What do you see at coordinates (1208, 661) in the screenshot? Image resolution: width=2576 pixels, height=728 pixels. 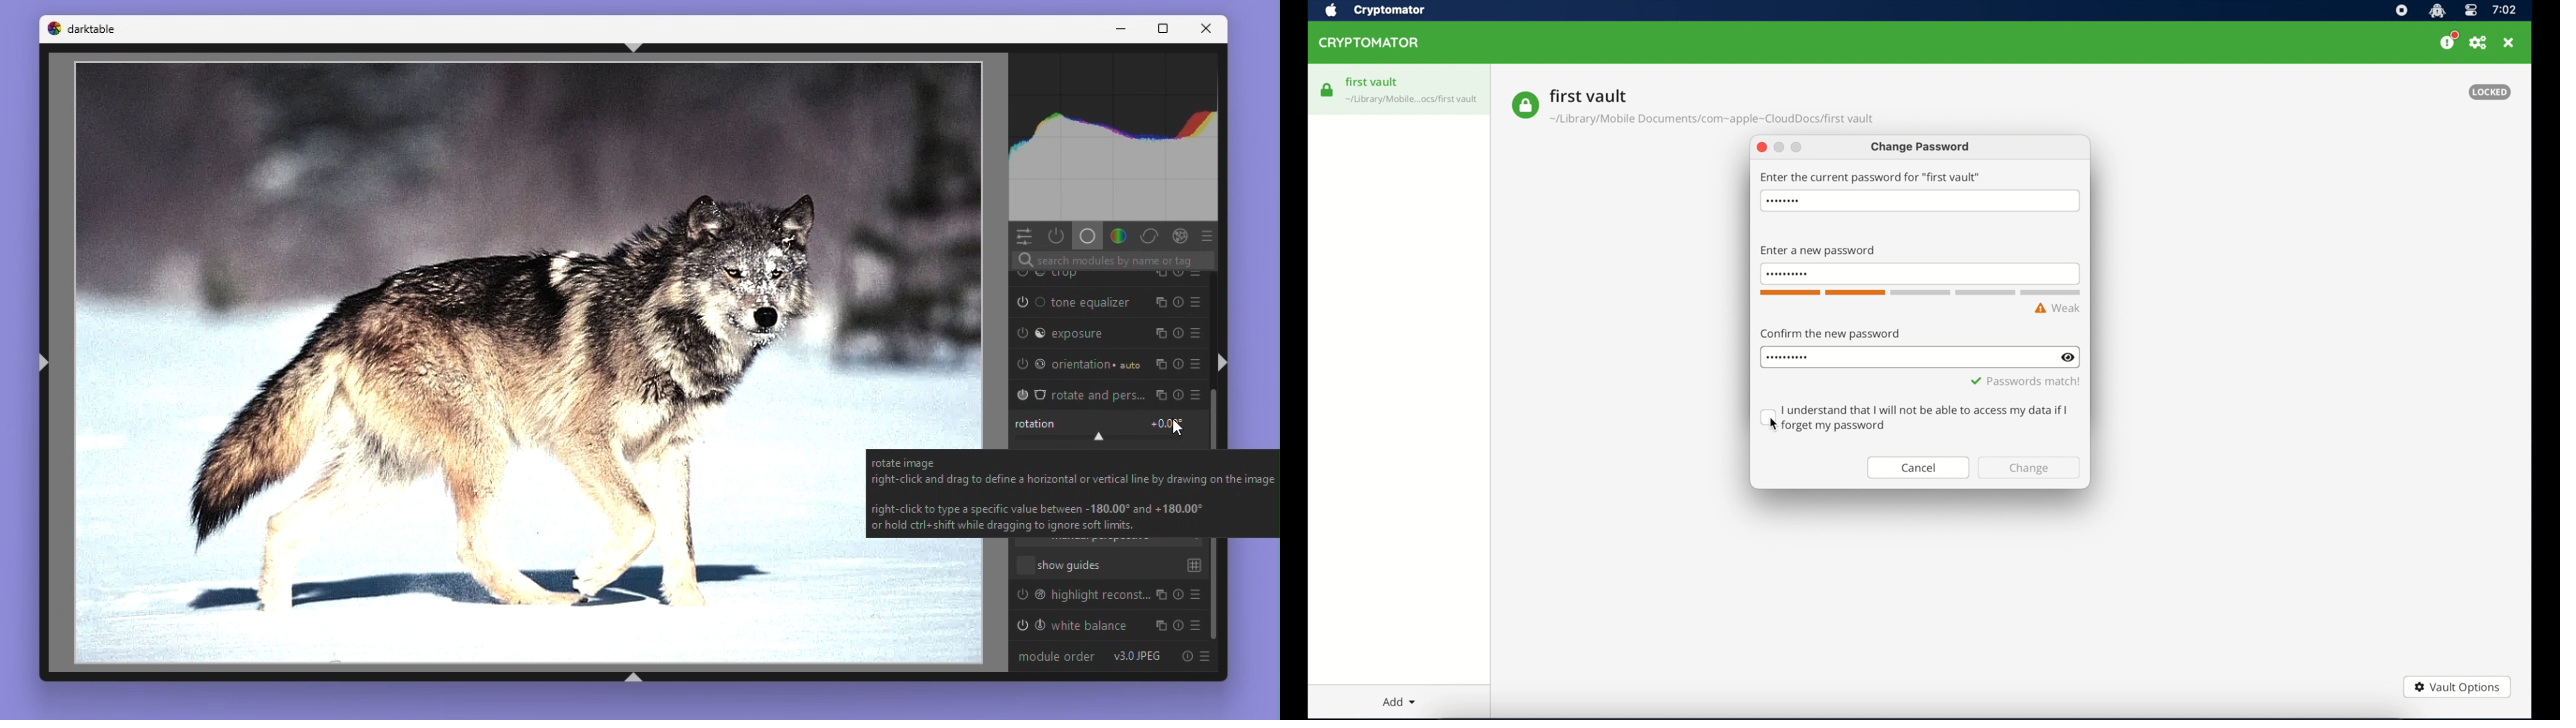 I see `Preset` at bounding box center [1208, 661].